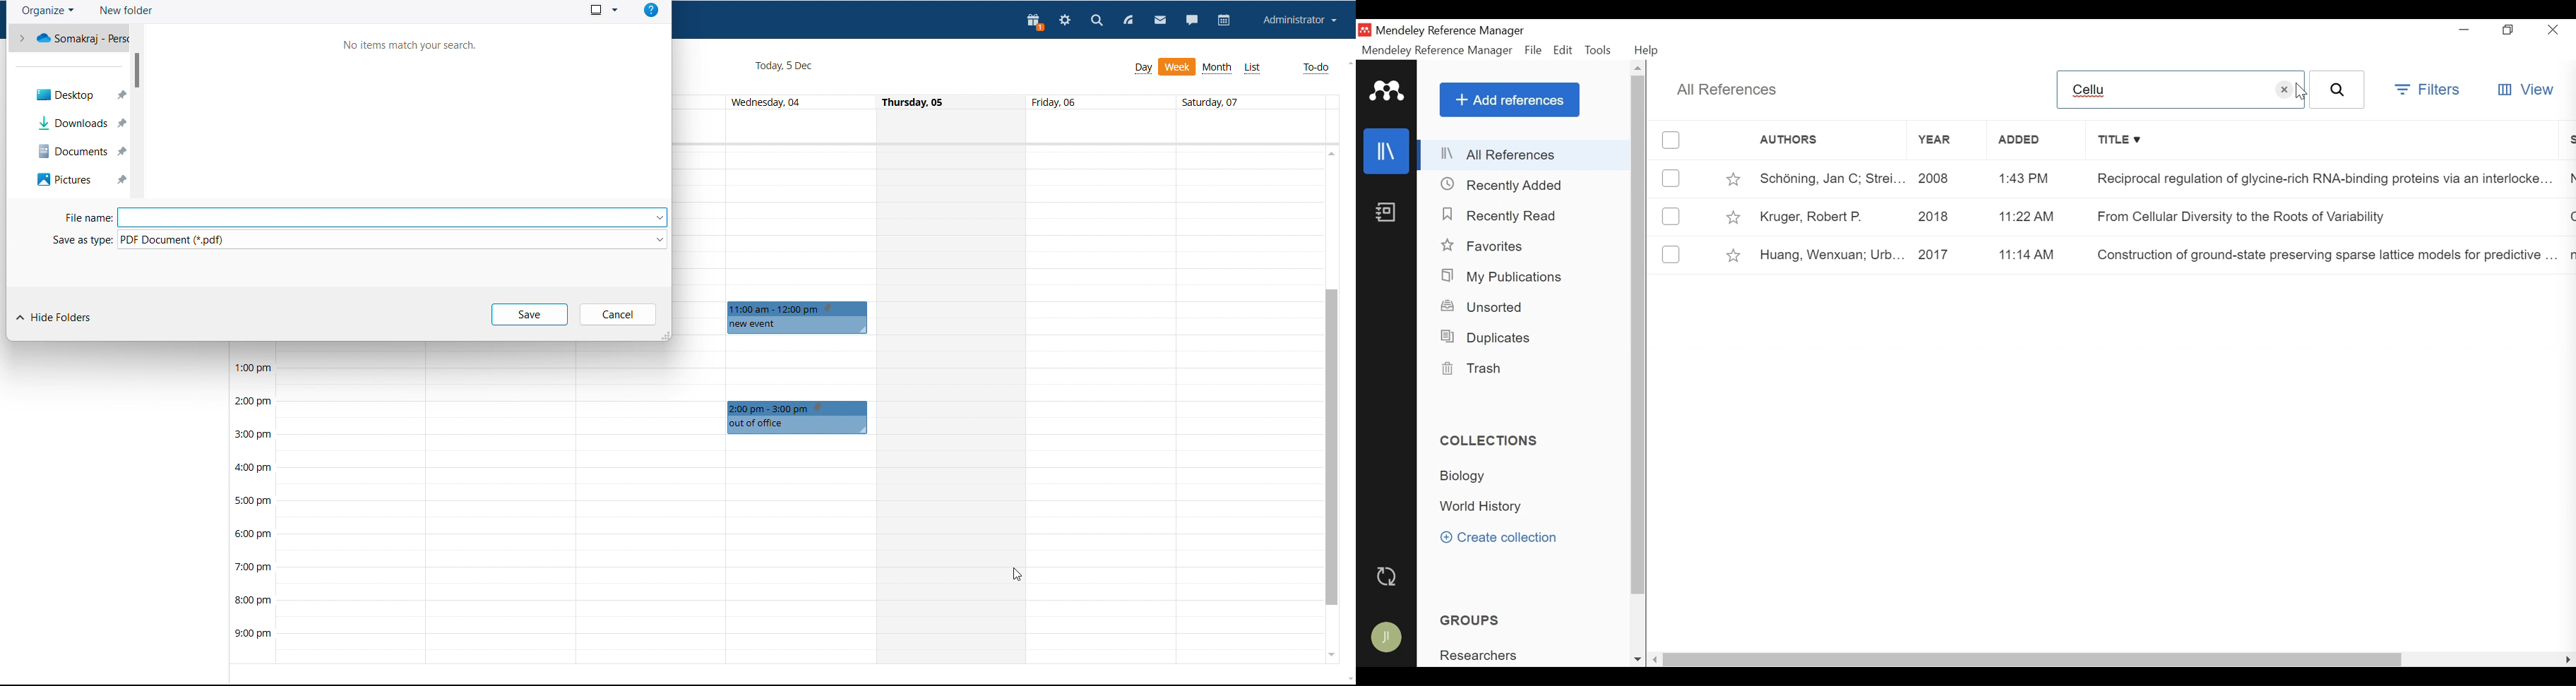 This screenshot has width=2576, height=700. What do you see at coordinates (1534, 51) in the screenshot?
I see `File` at bounding box center [1534, 51].